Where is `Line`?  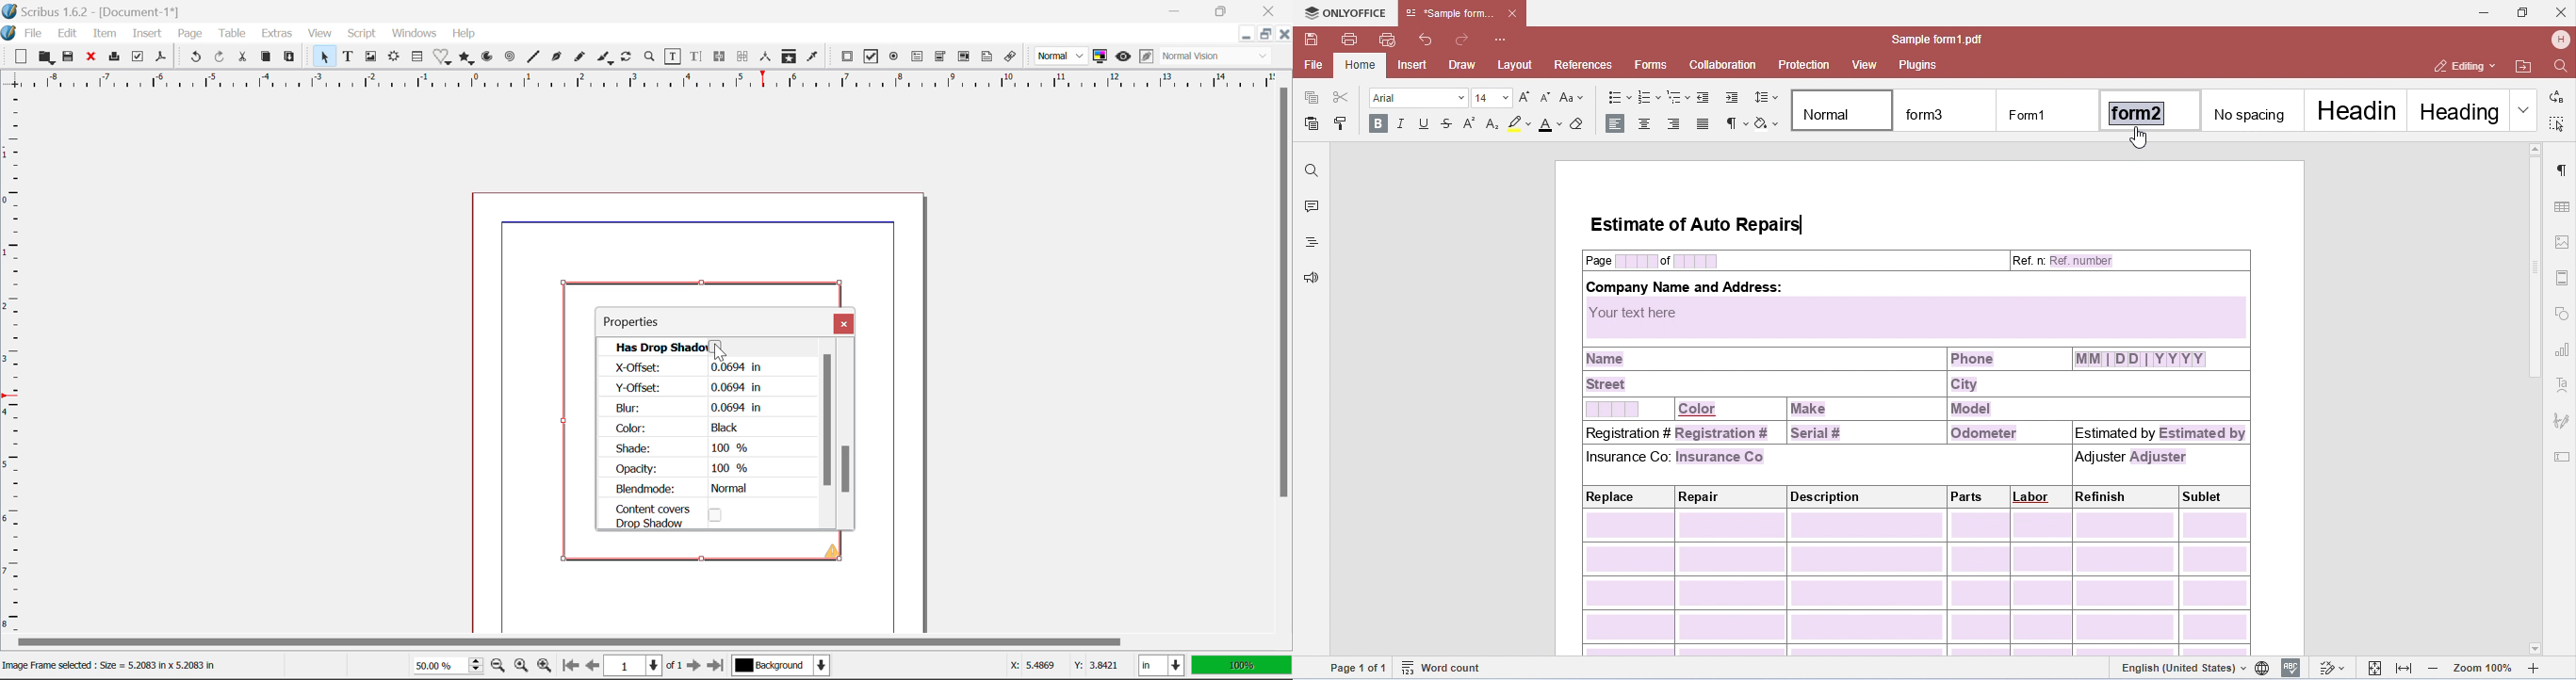 Line is located at coordinates (535, 59).